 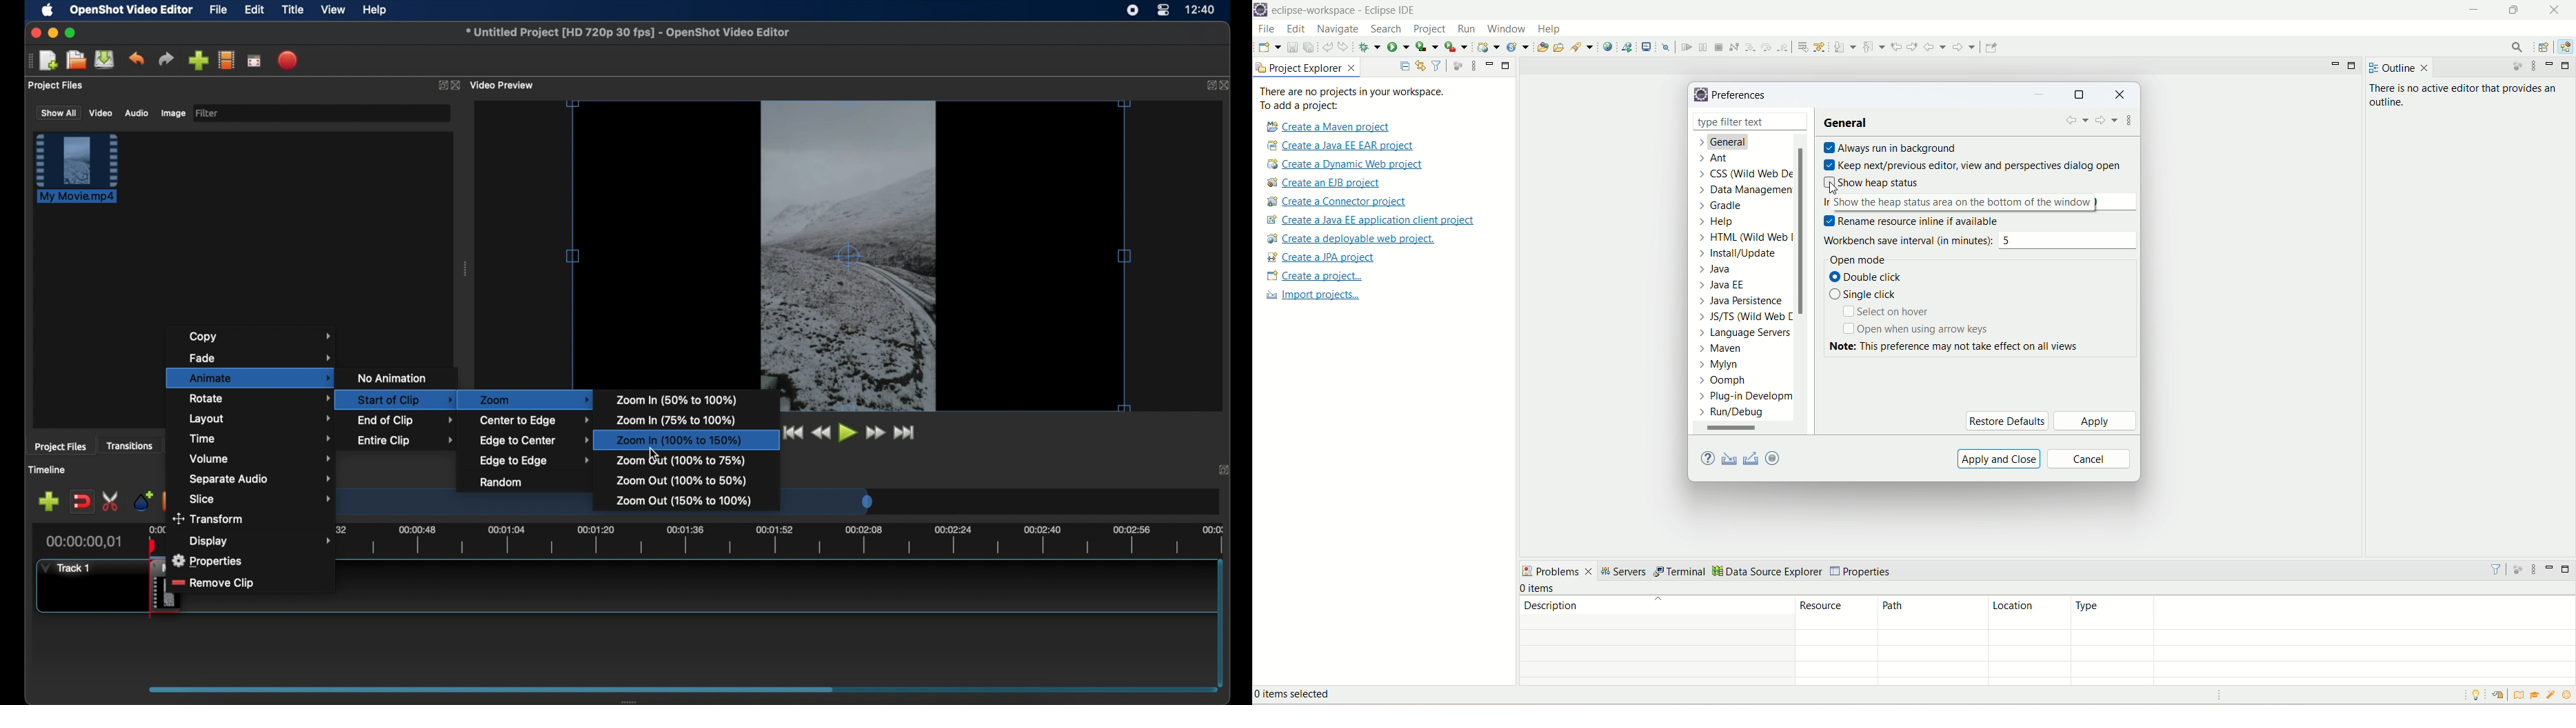 I want to click on file, so click(x=1266, y=28).